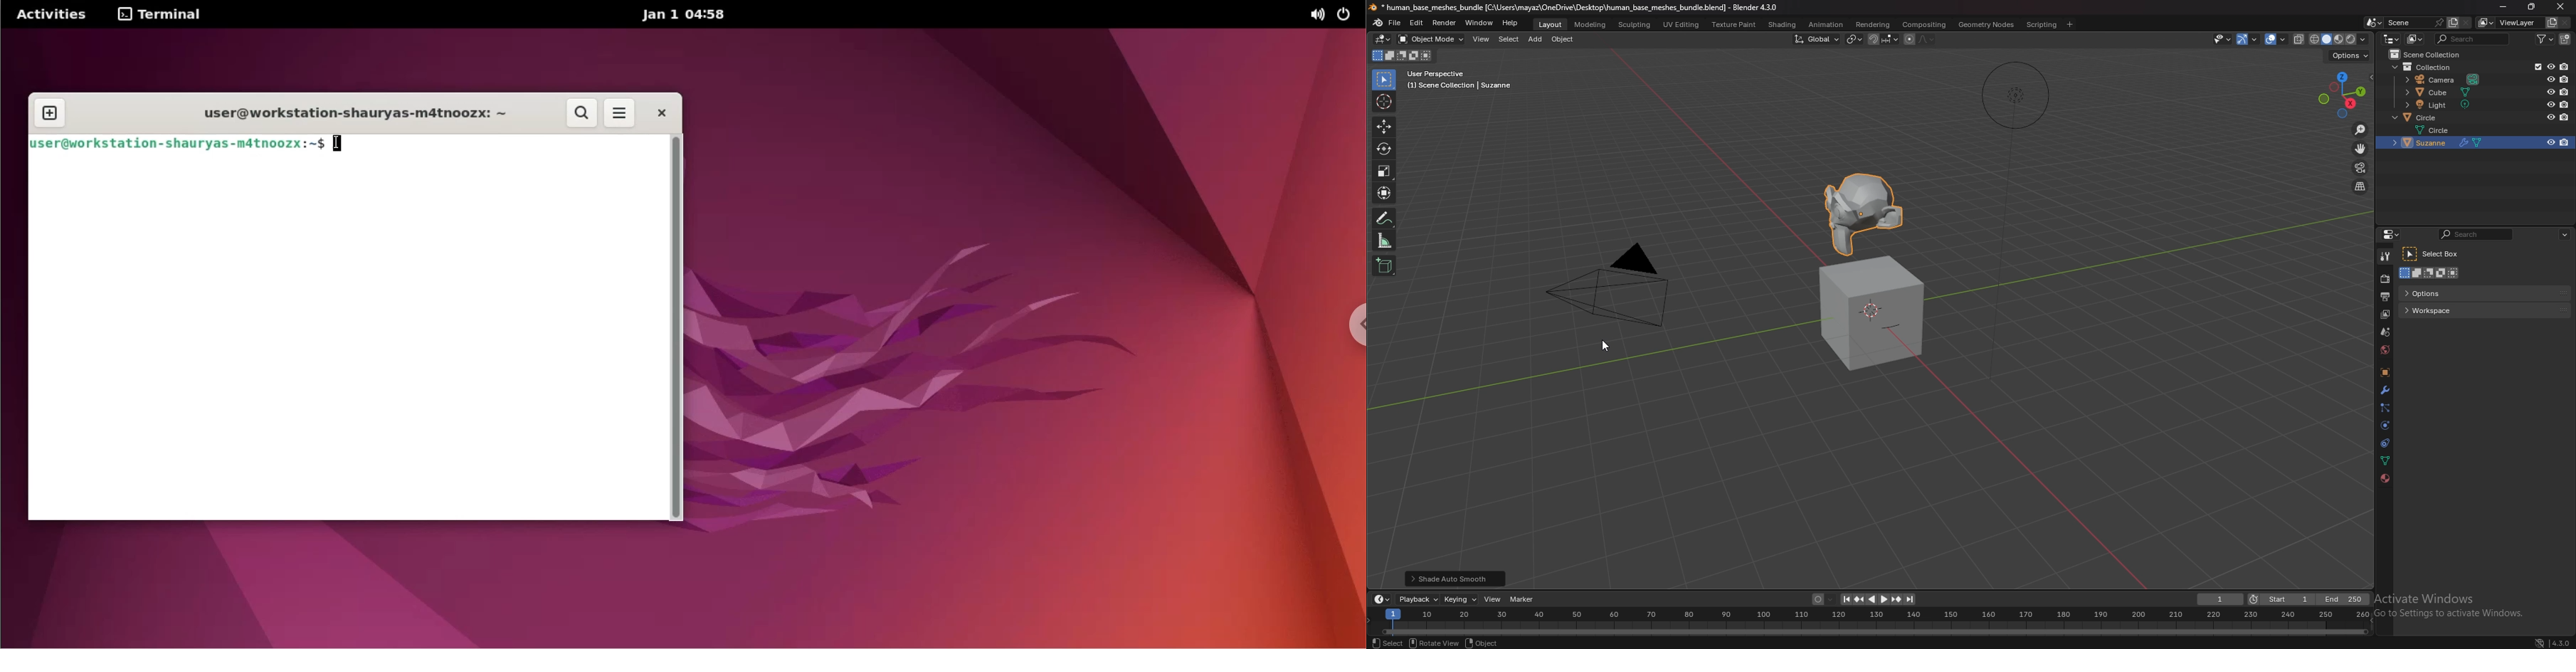  Describe the element at coordinates (2223, 38) in the screenshot. I see `selectibility and visibility` at that location.